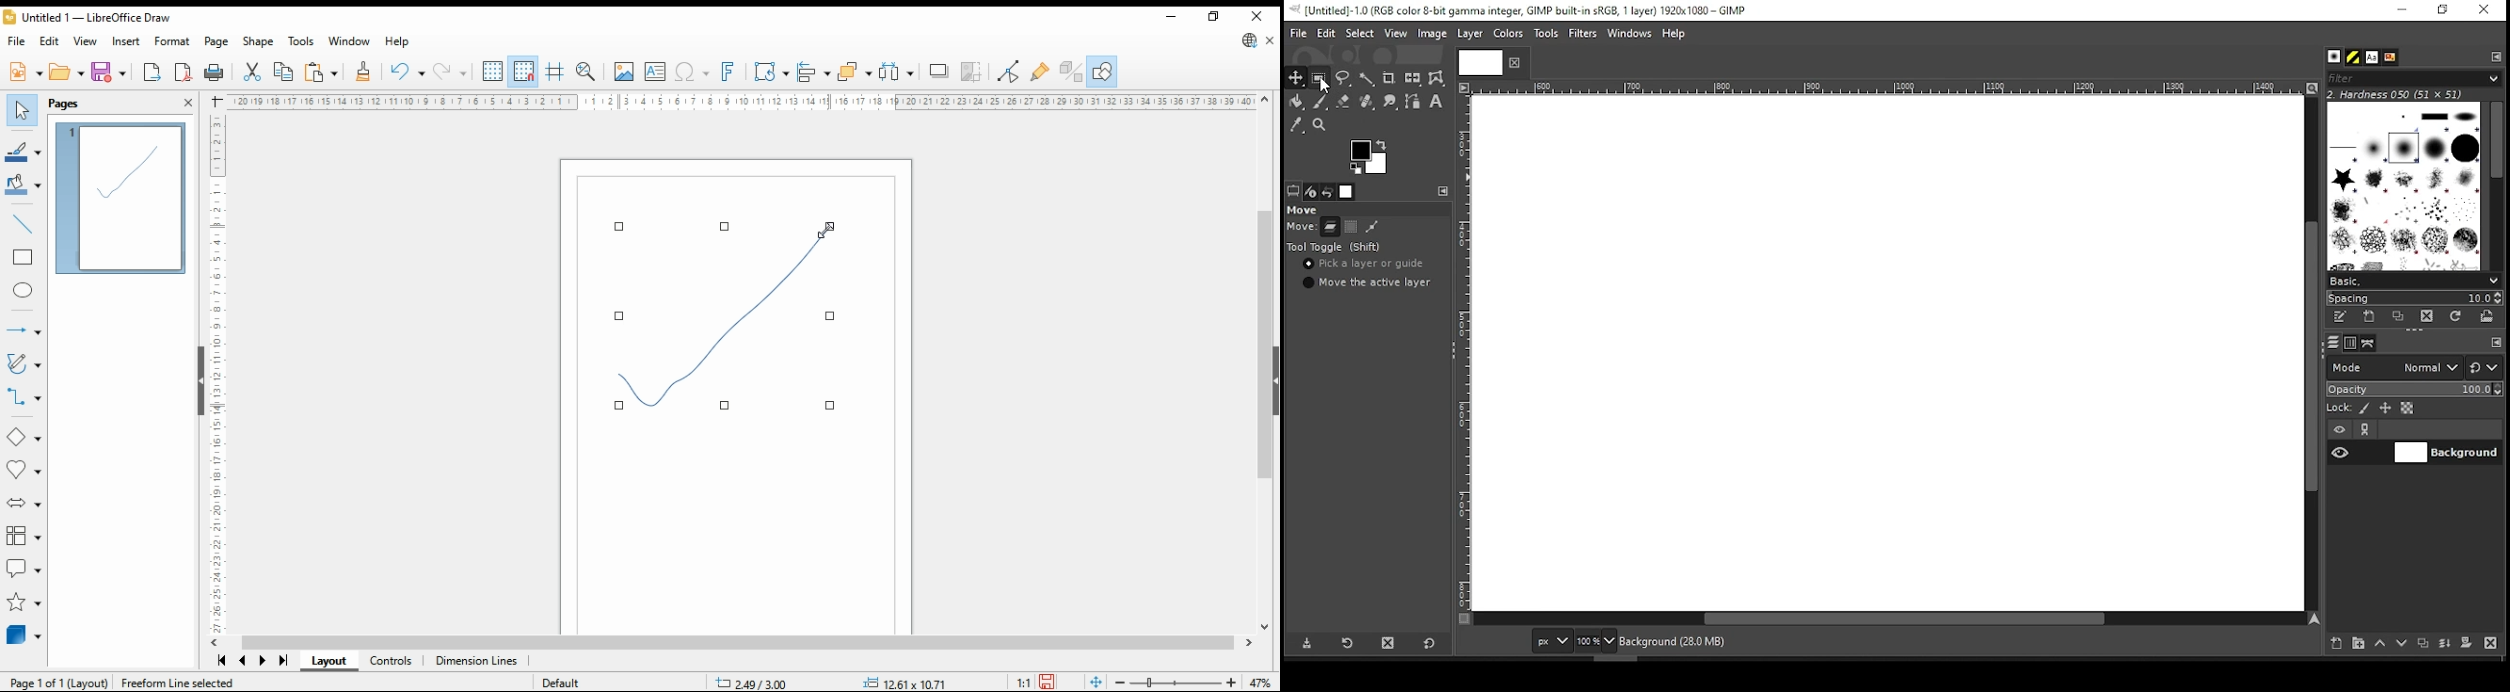  What do you see at coordinates (1257, 16) in the screenshot?
I see `close` at bounding box center [1257, 16].